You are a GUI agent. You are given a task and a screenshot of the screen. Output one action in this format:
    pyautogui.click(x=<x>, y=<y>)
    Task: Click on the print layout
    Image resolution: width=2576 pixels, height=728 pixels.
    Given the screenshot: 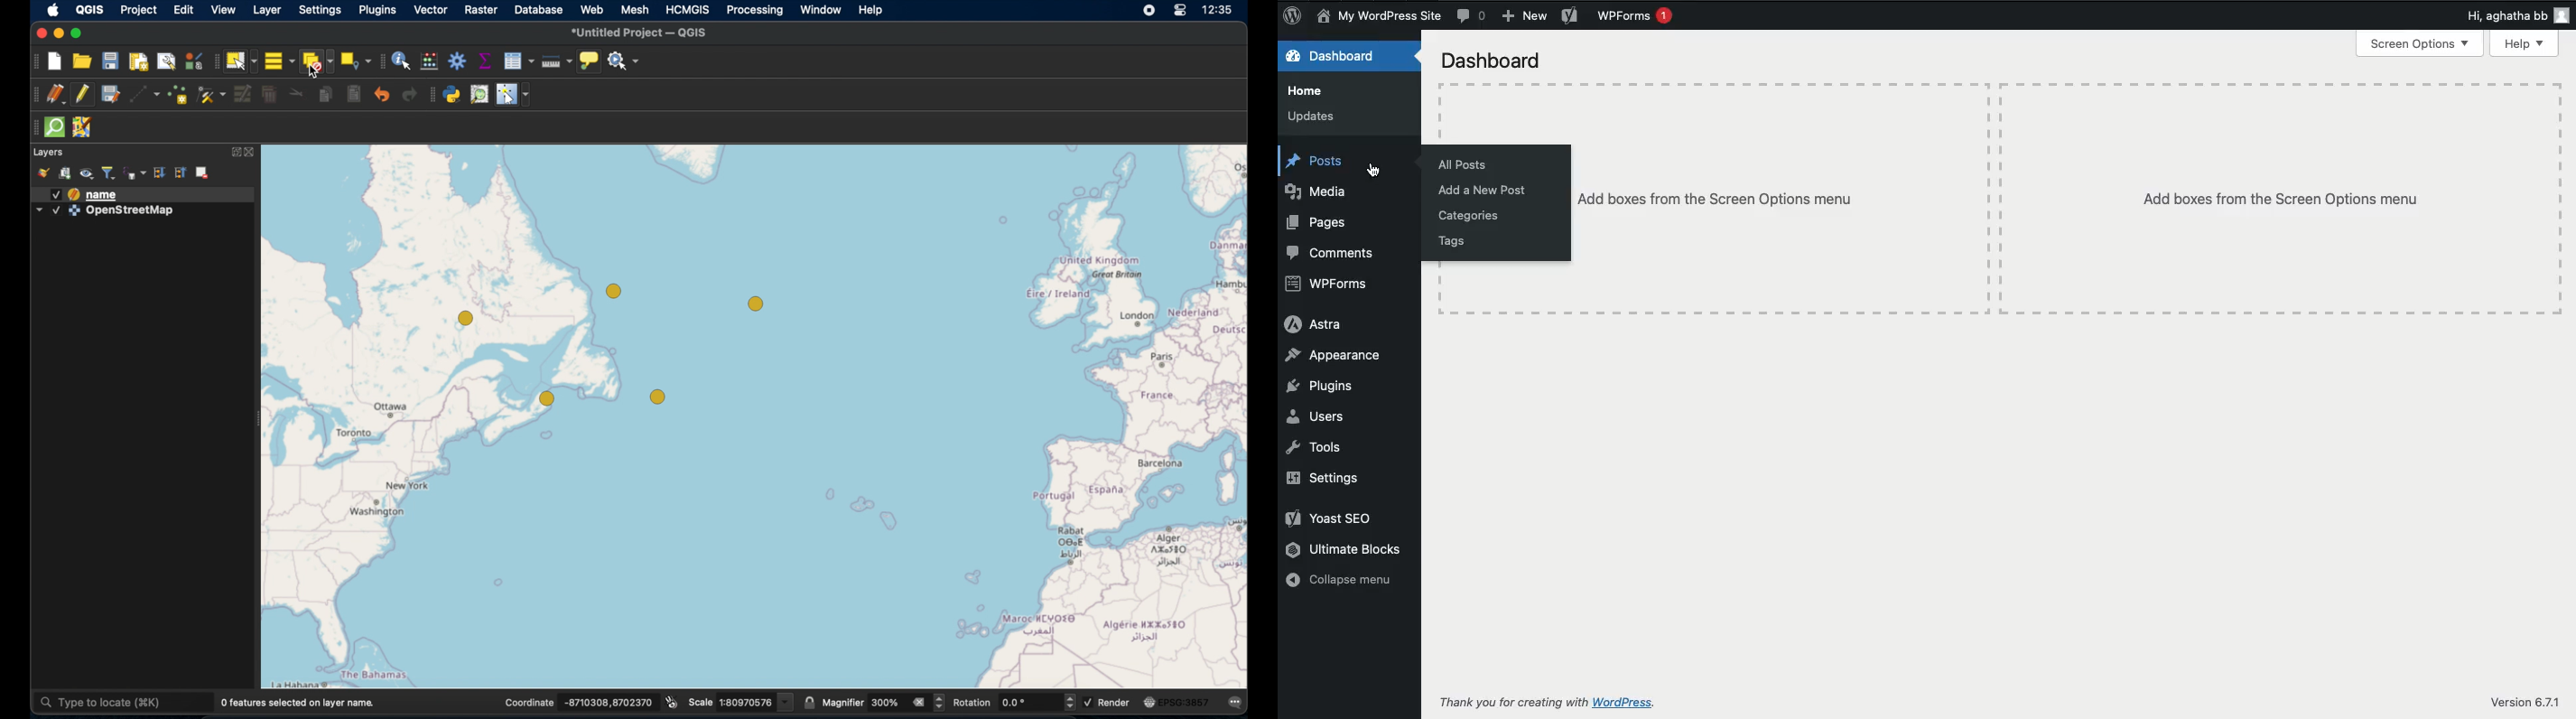 What is the action you would take?
    pyautogui.click(x=137, y=61)
    